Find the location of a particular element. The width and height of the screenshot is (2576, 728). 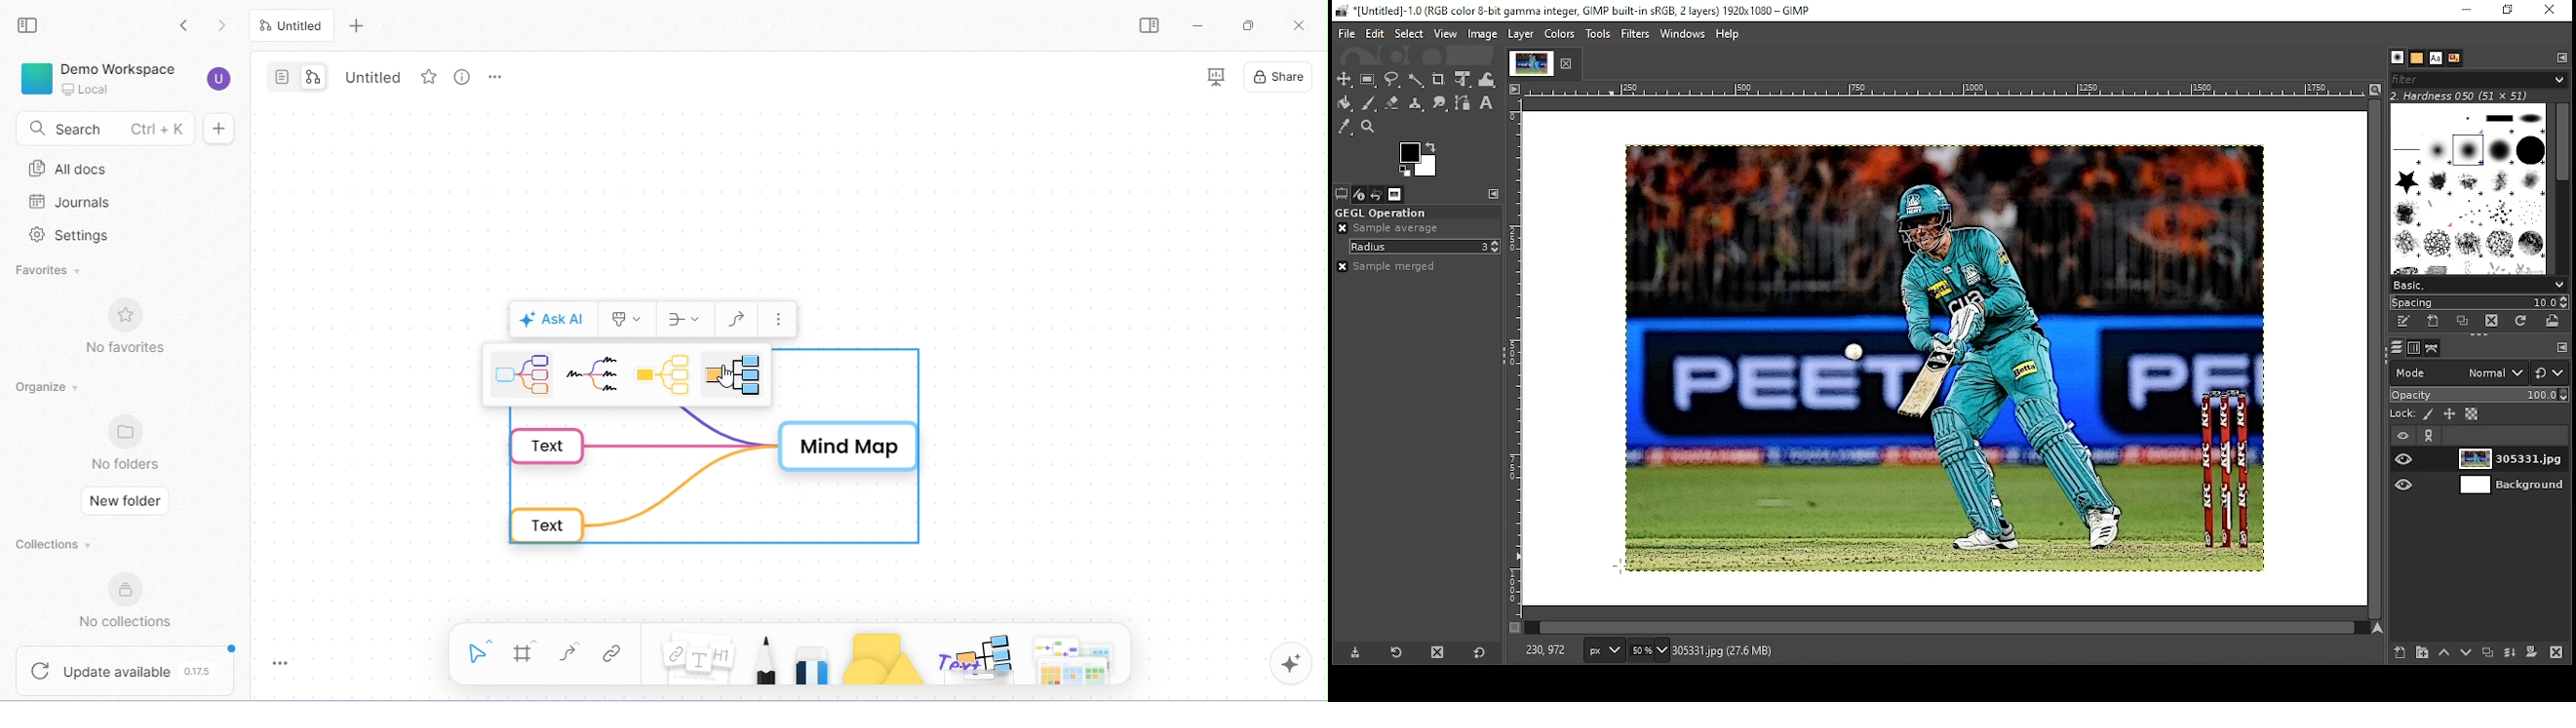

brushes is located at coordinates (2471, 191).